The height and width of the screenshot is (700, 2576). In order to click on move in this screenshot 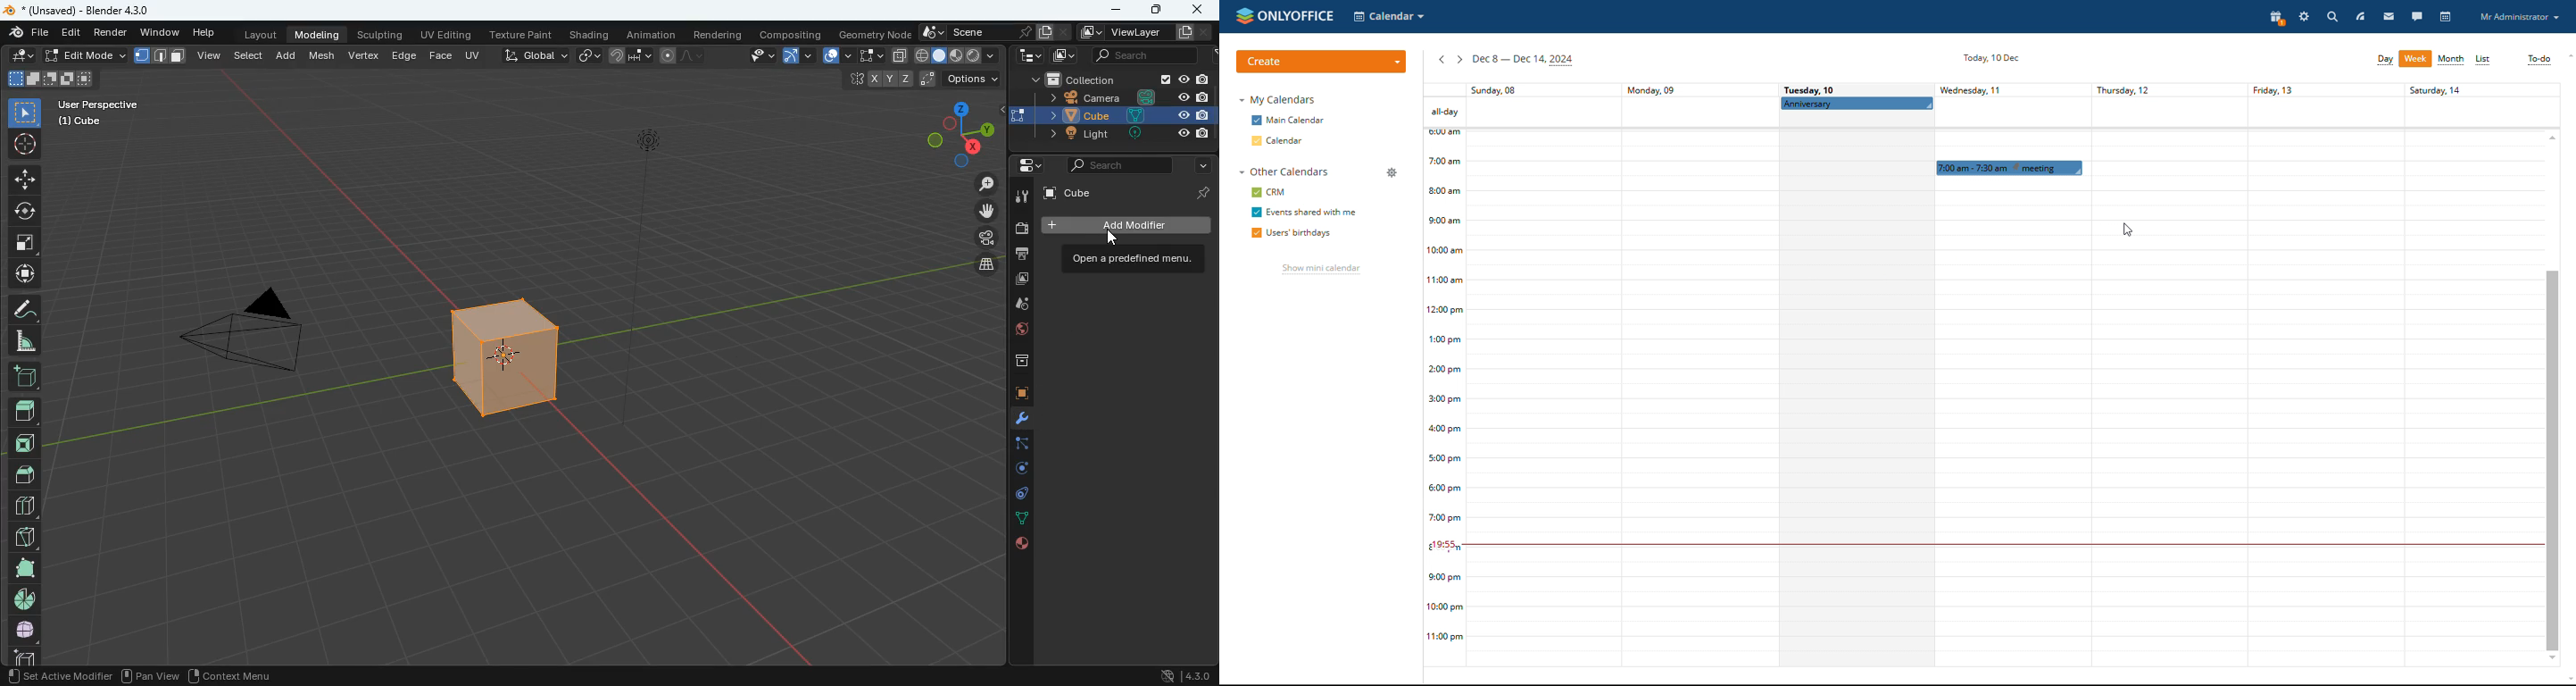, I will do `click(983, 212)`.